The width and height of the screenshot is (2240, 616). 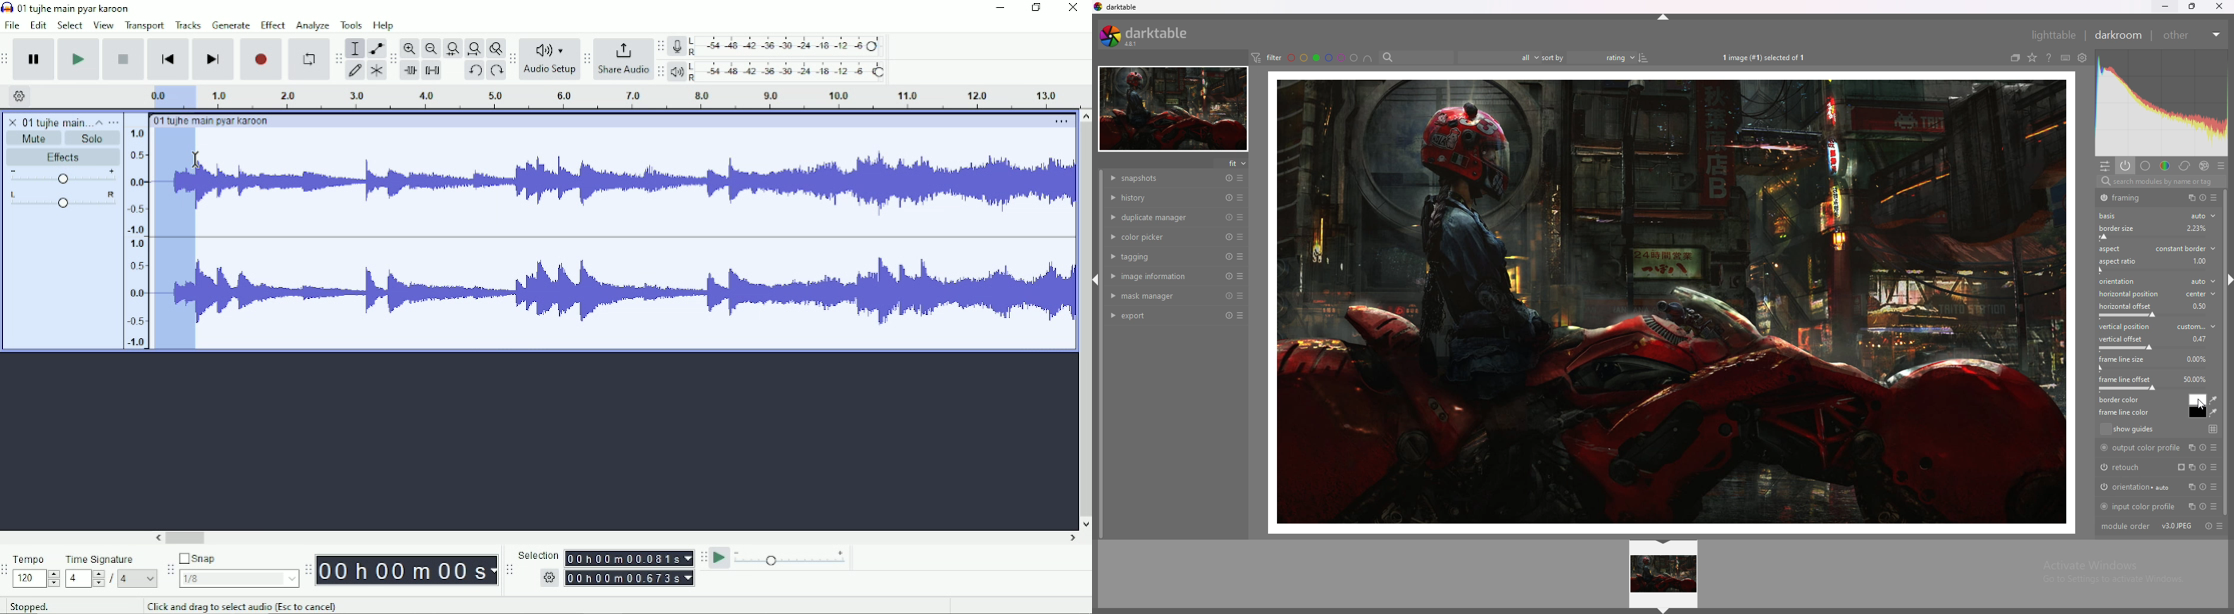 I want to click on Multi-tool, so click(x=376, y=73).